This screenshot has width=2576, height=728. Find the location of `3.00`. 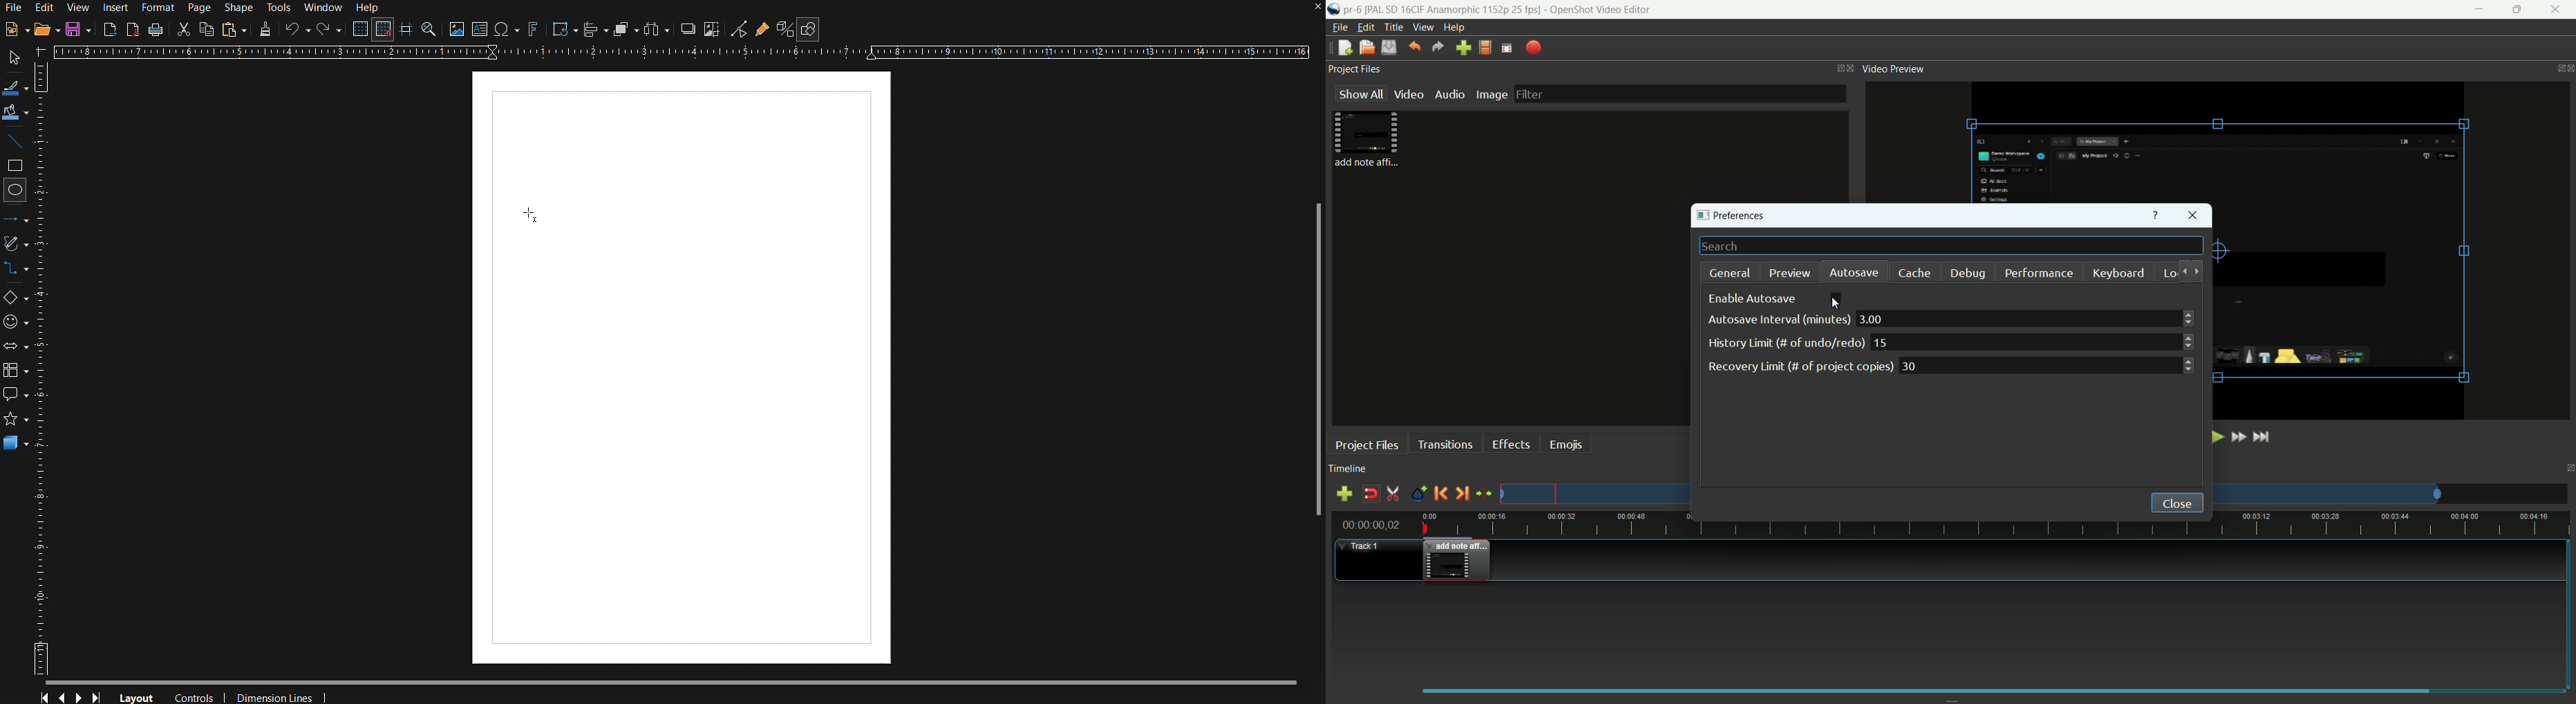

3.00 is located at coordinates (2026, 318).